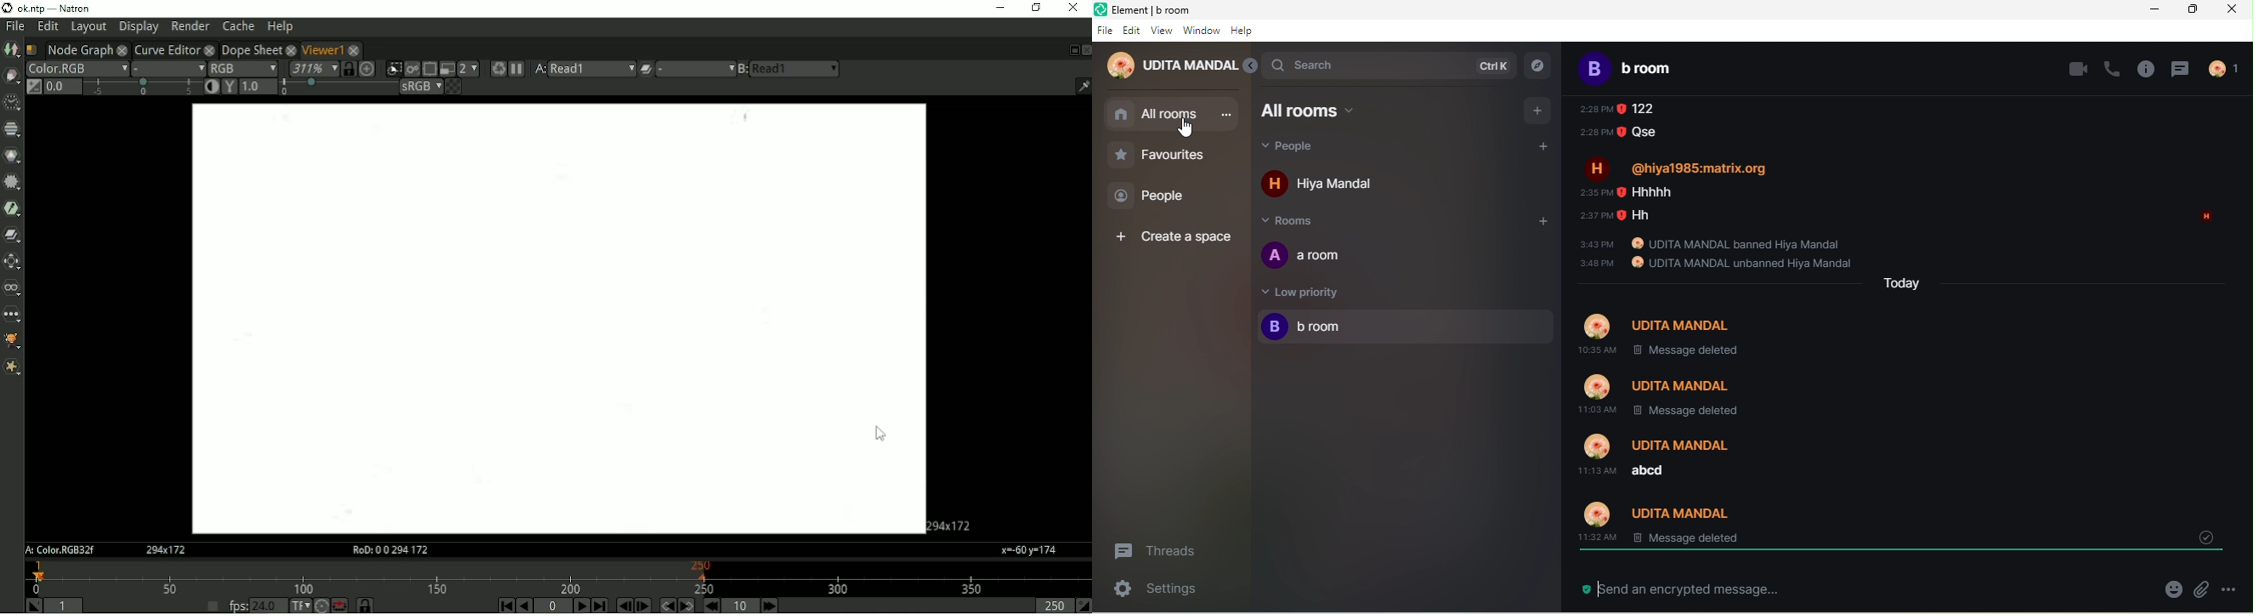  What do you see at coordinates (454, 88) in the screenshot?
I see `Checkerboard` at bounding box center [454, 88].